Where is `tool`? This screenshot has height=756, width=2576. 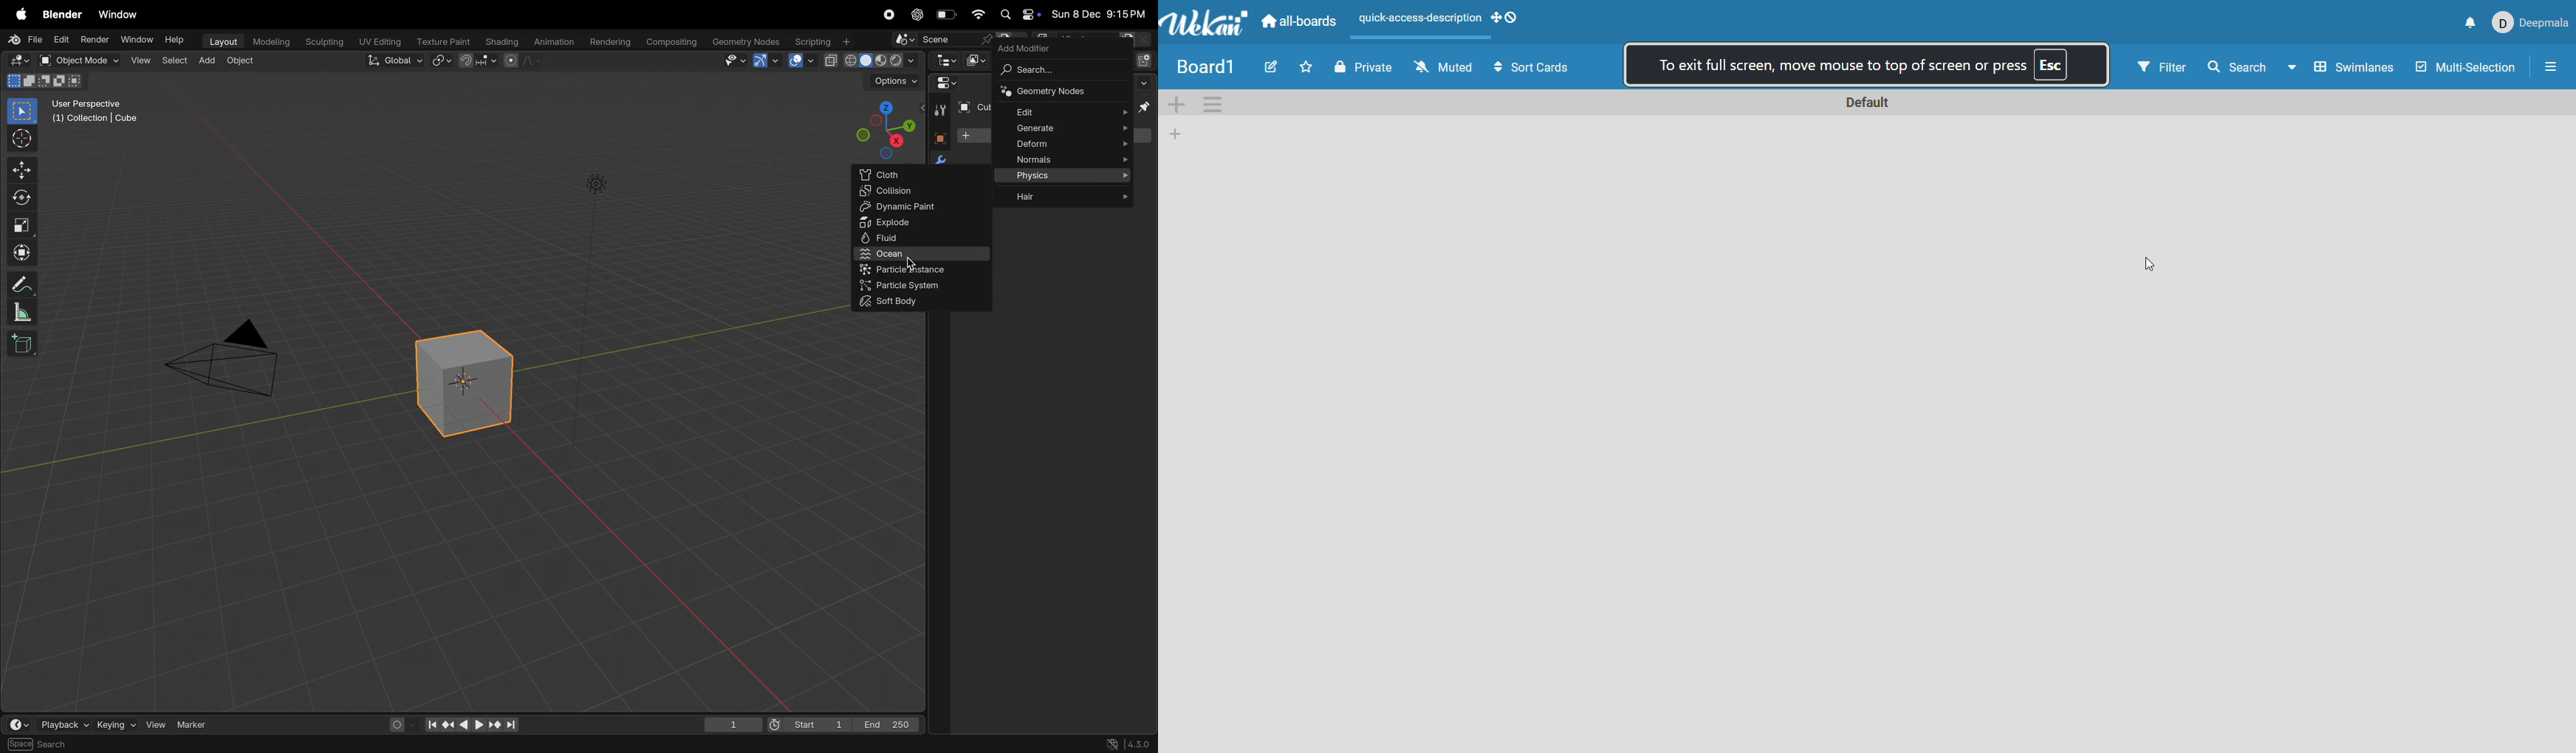 tool is located at coordinates (938, 111).